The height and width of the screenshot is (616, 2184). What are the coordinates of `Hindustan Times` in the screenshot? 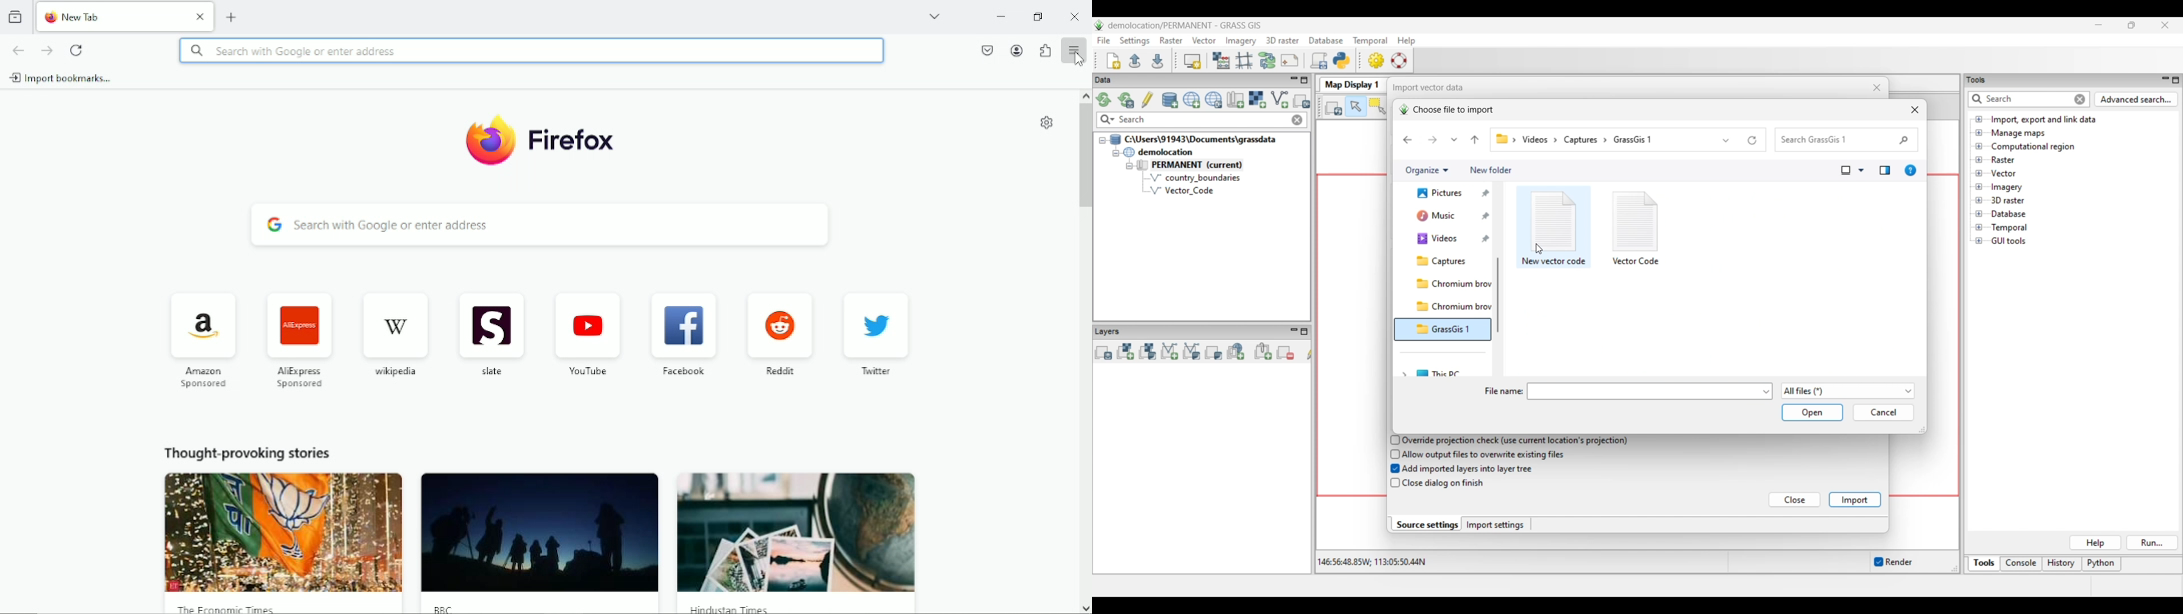 It's located at (728, 609).